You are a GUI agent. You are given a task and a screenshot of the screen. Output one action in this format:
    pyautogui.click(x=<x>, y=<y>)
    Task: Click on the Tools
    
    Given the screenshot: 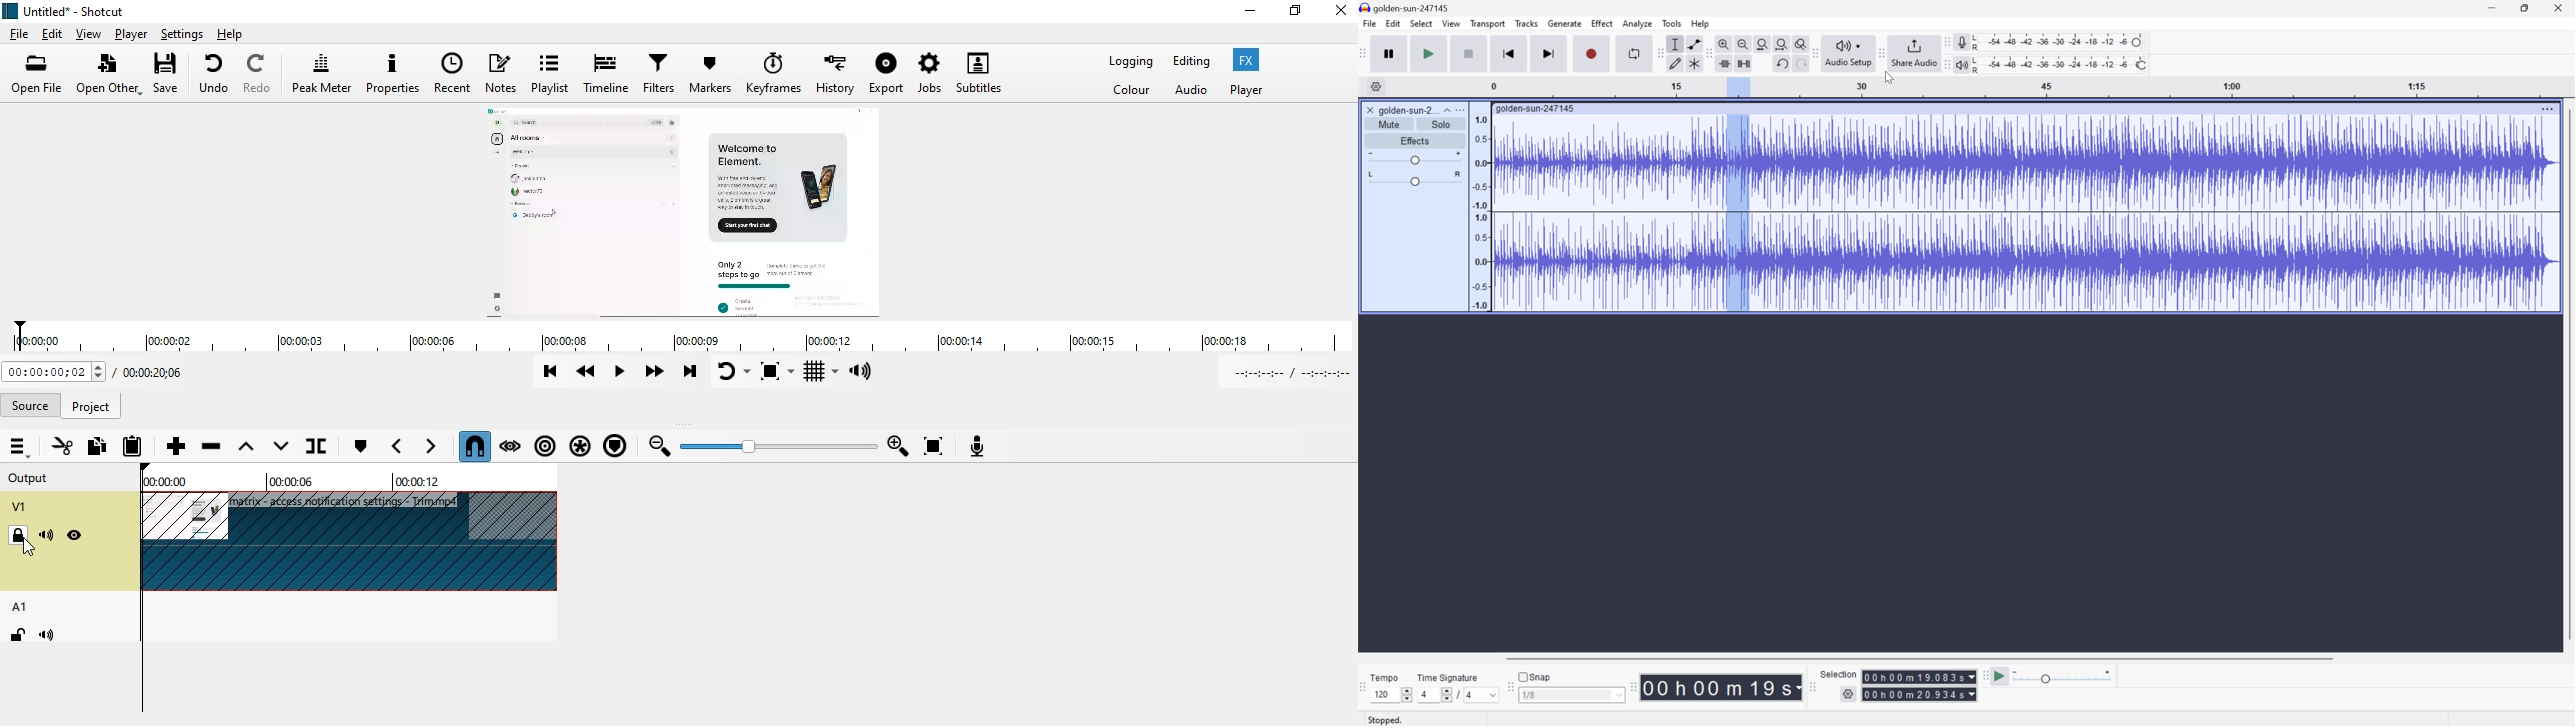 What is the action you would take?
    pyautogui.click(x=1672, y=23)
    